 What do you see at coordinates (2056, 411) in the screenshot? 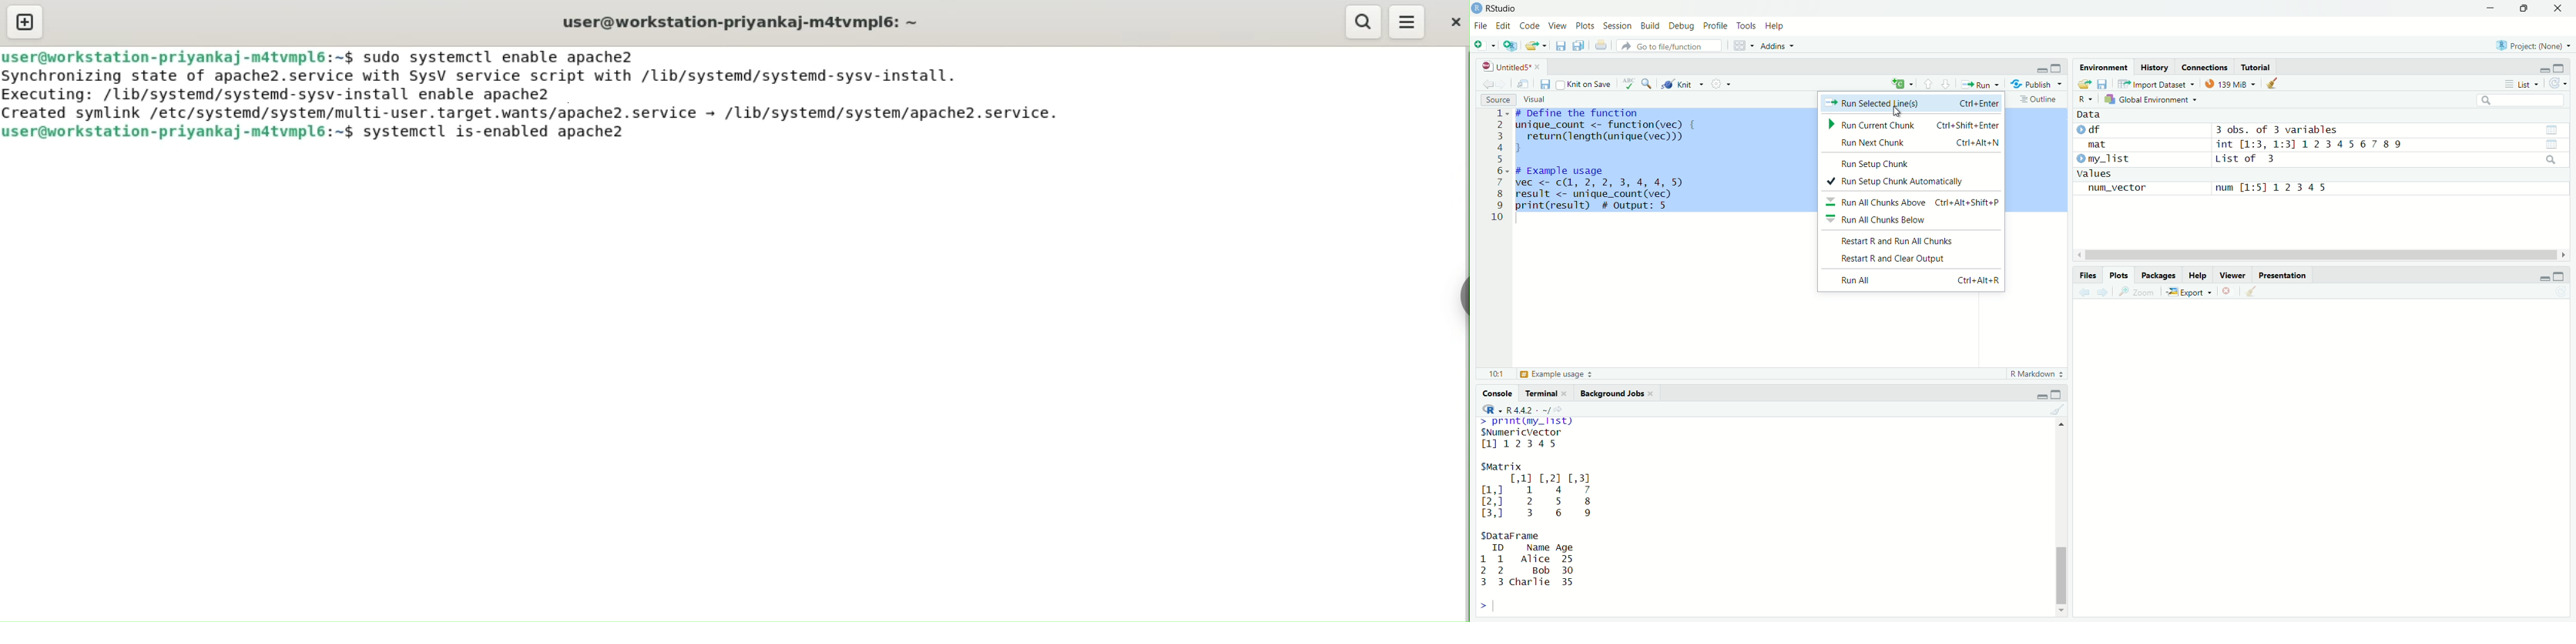
I see `clear console` at bounding box center [2056, 411].